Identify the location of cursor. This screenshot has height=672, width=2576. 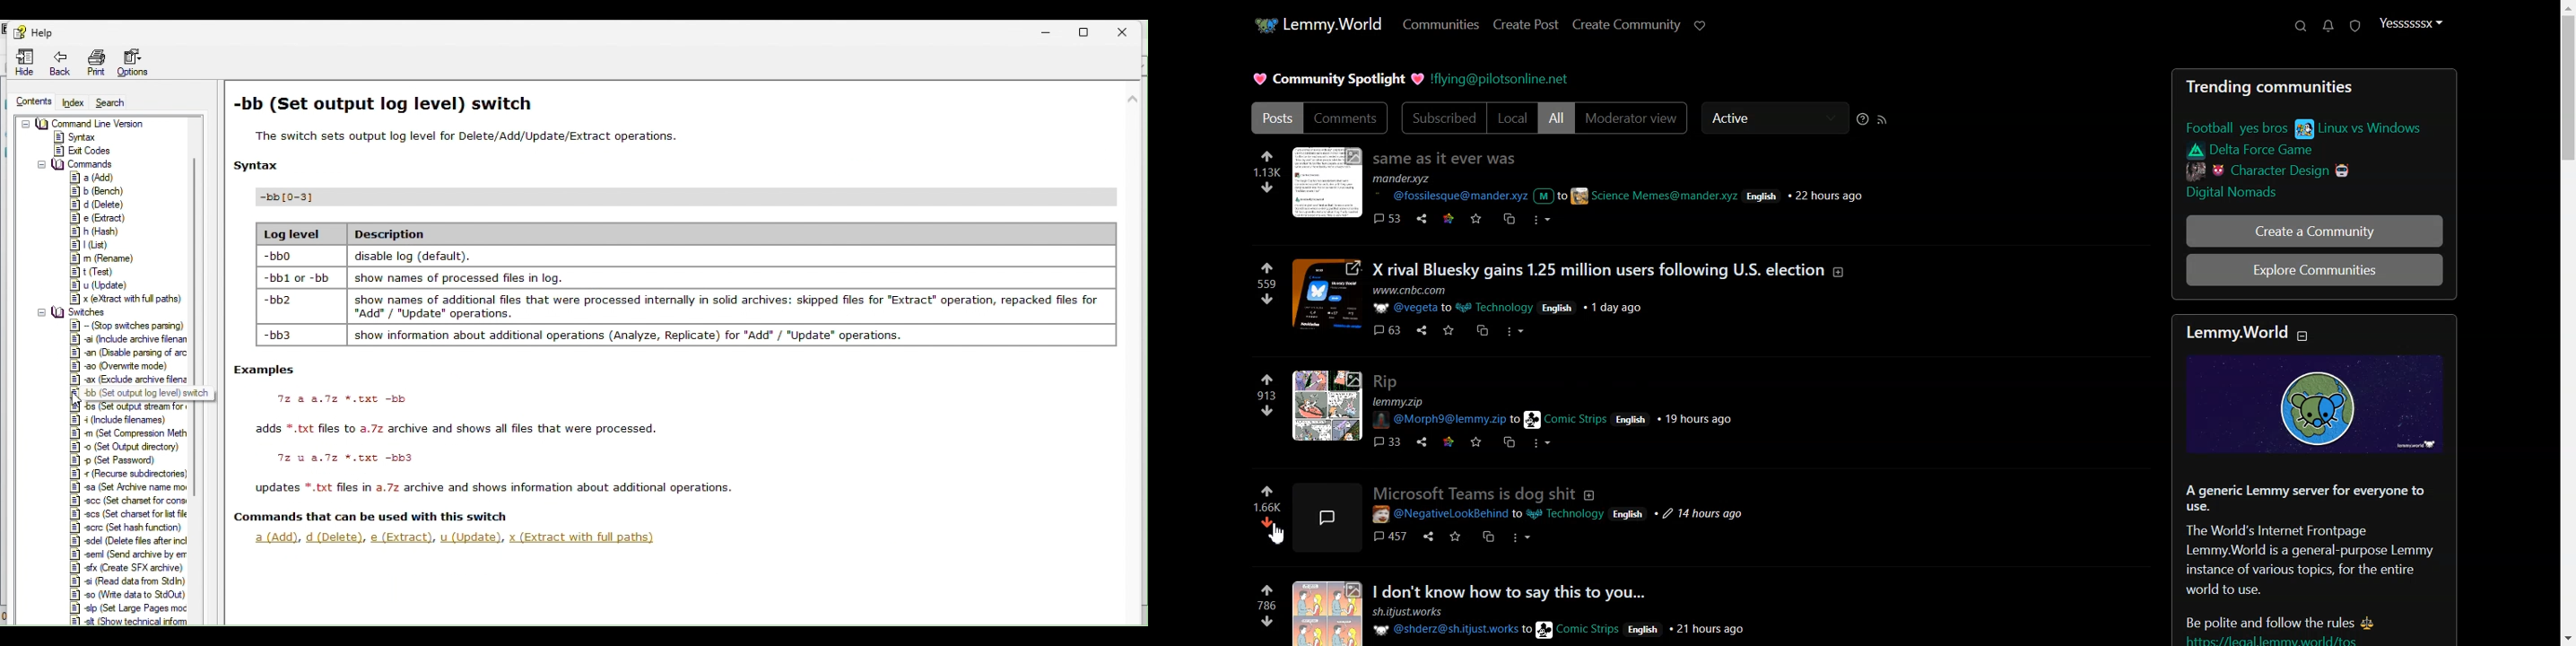
(1280, 535).